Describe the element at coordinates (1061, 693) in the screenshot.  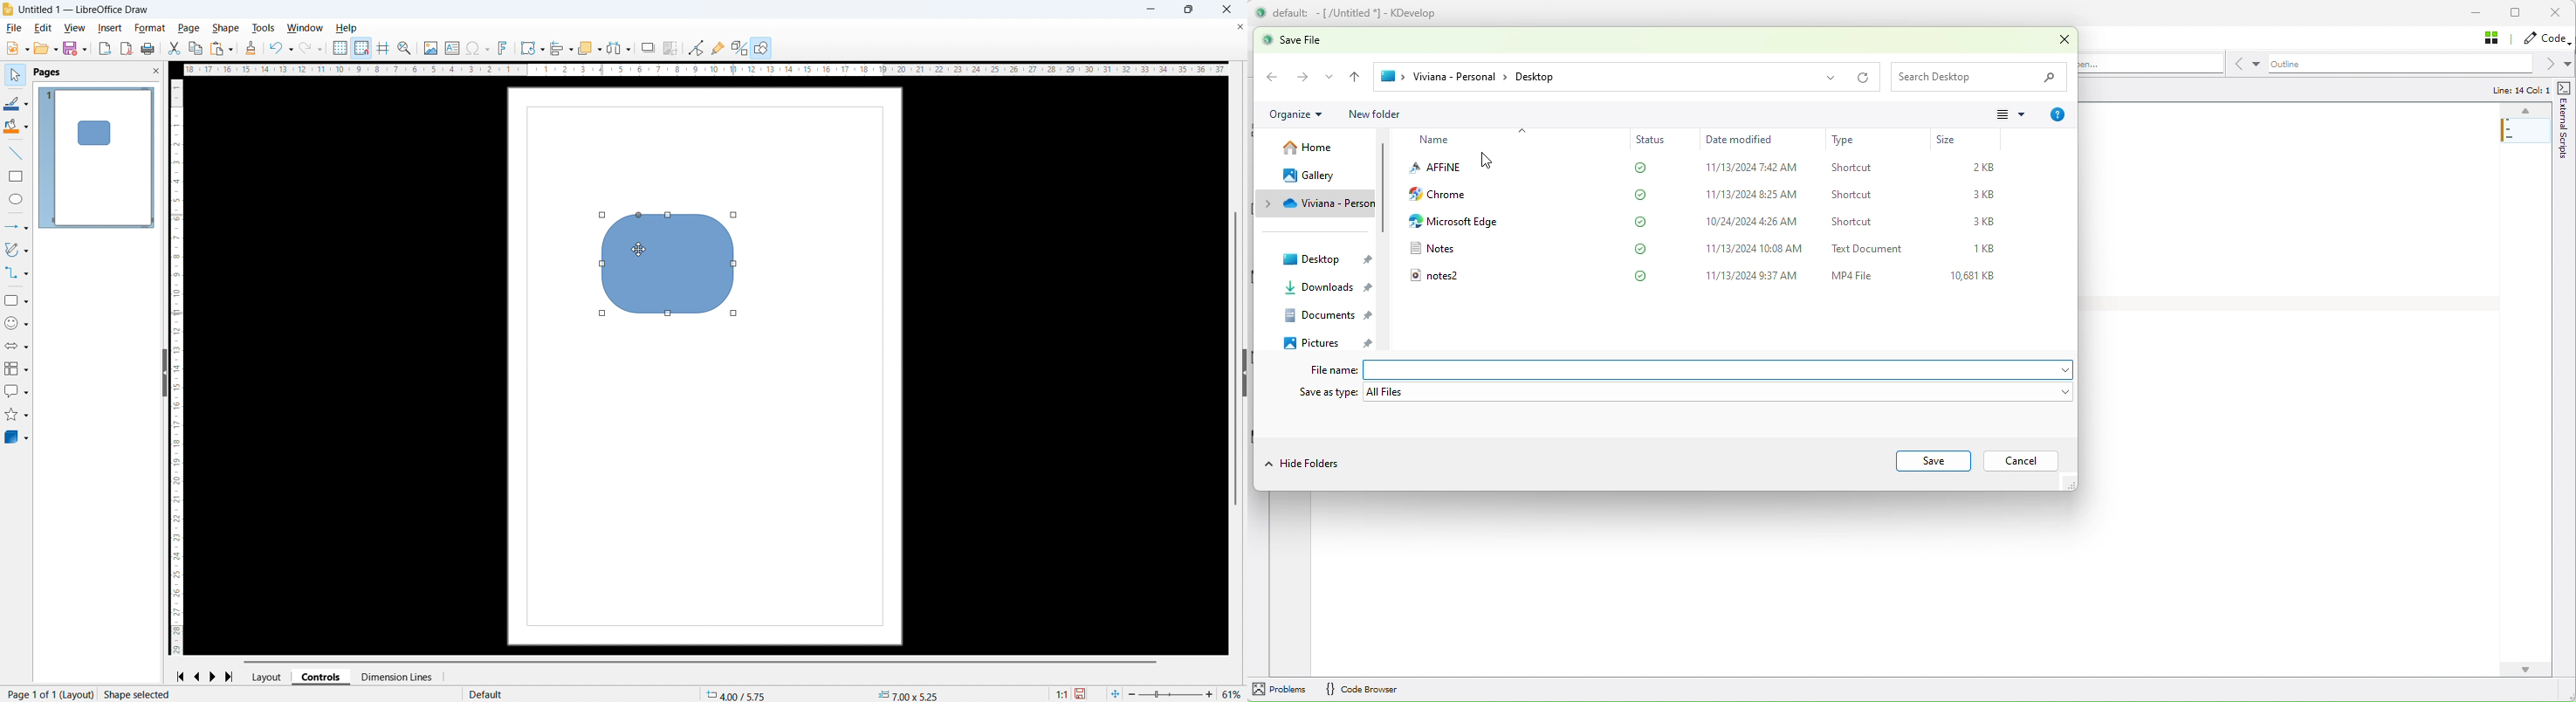
I see `1:1` at that location.